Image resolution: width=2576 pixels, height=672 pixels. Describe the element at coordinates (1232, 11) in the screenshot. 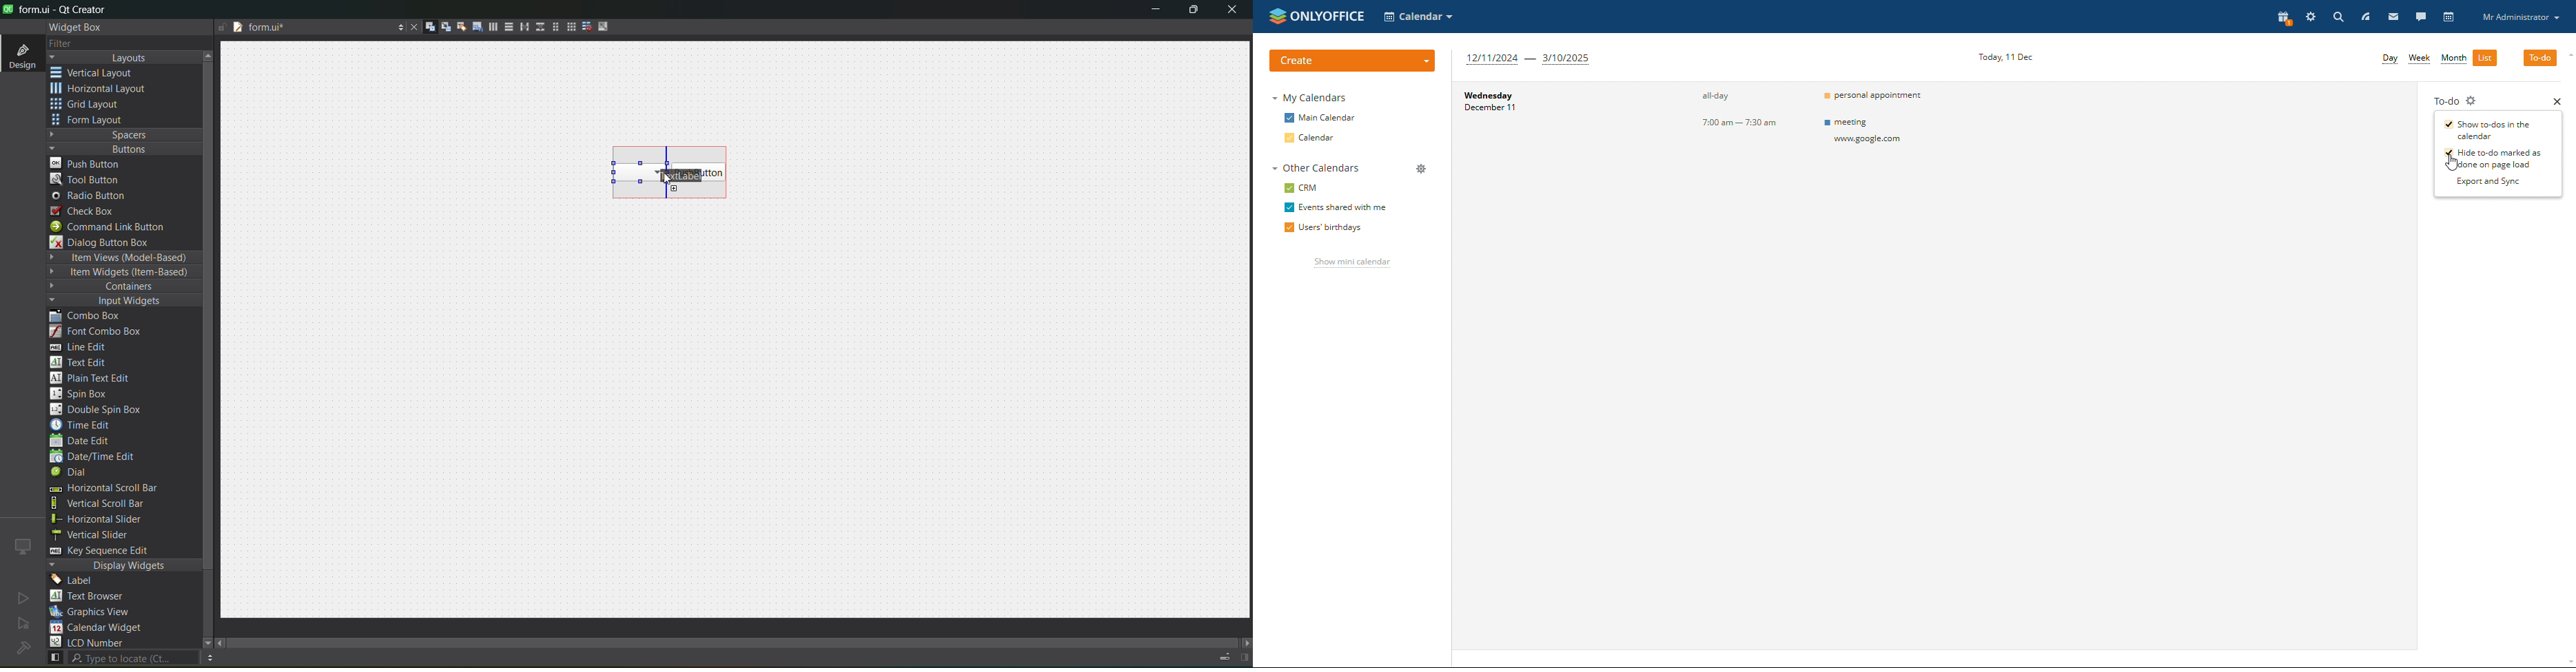

I see `close` at that location.